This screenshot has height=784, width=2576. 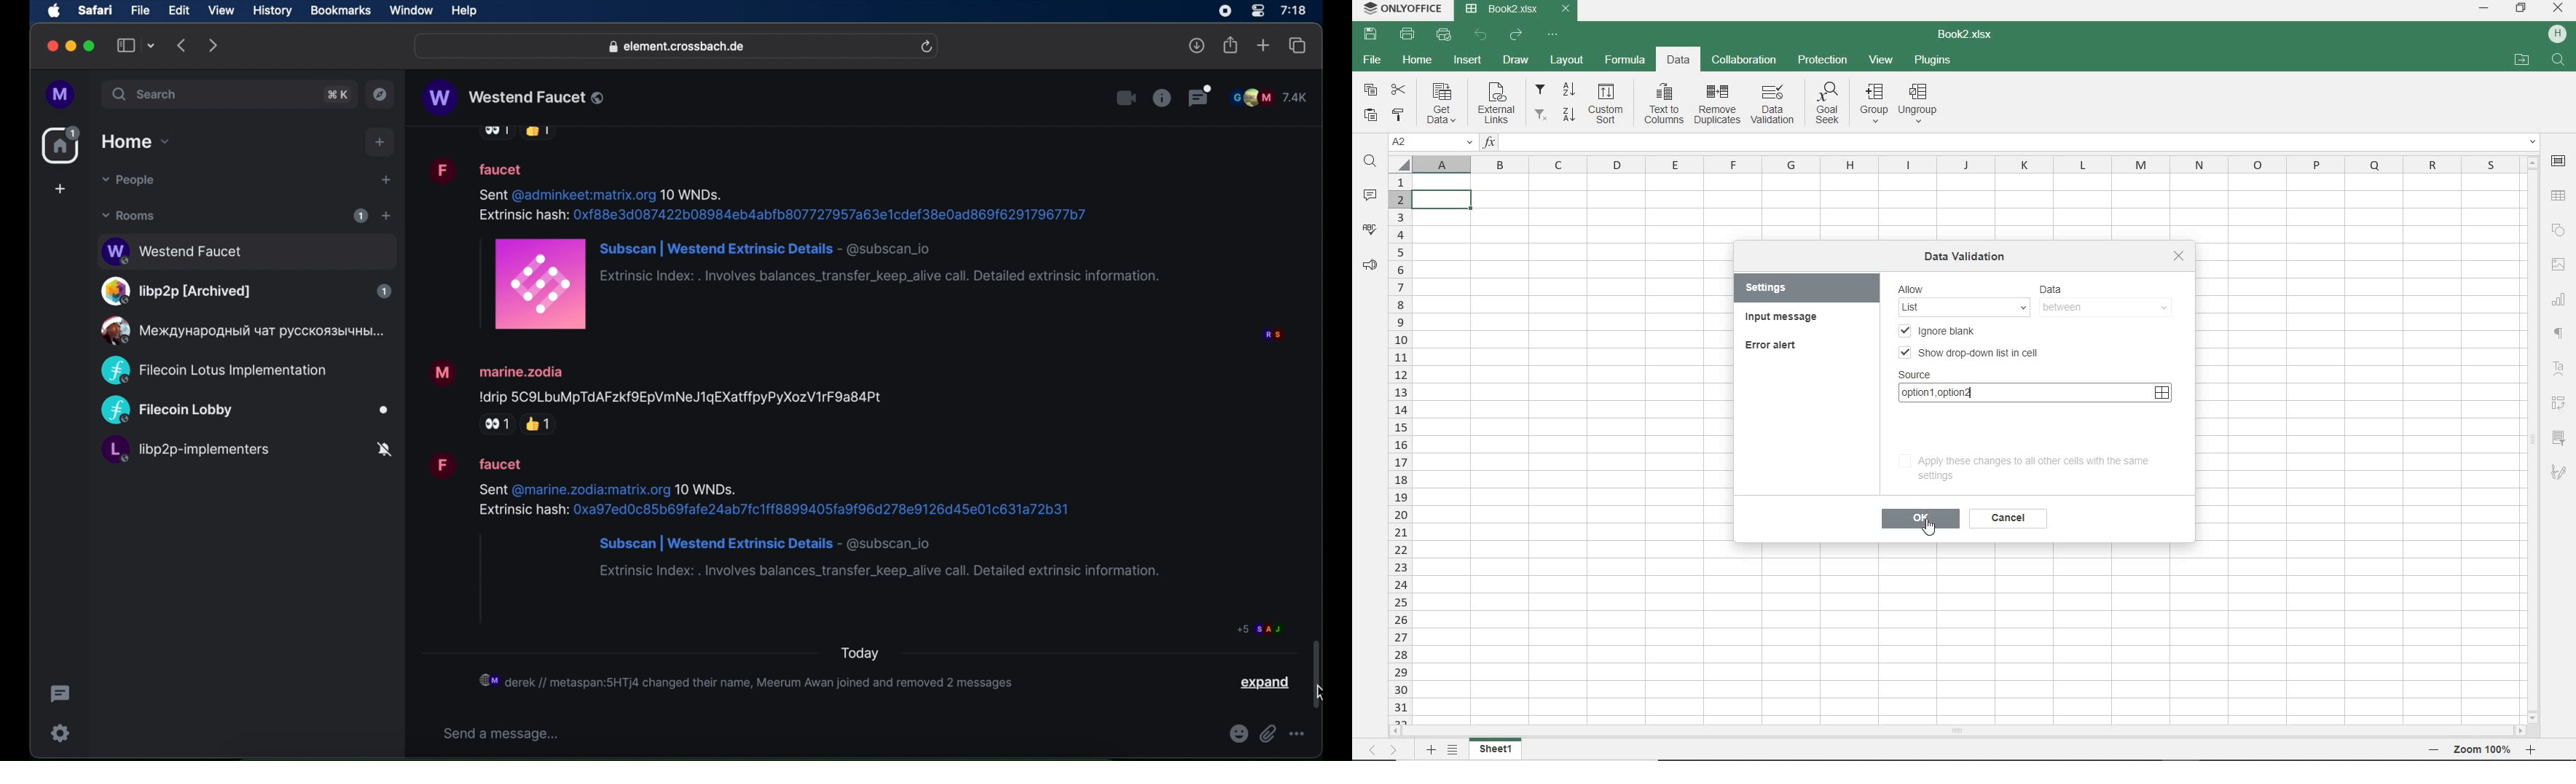 What do you see at coordinates (859, 654) in the screenshot?
I see `today` at bounding box center [859, 654].